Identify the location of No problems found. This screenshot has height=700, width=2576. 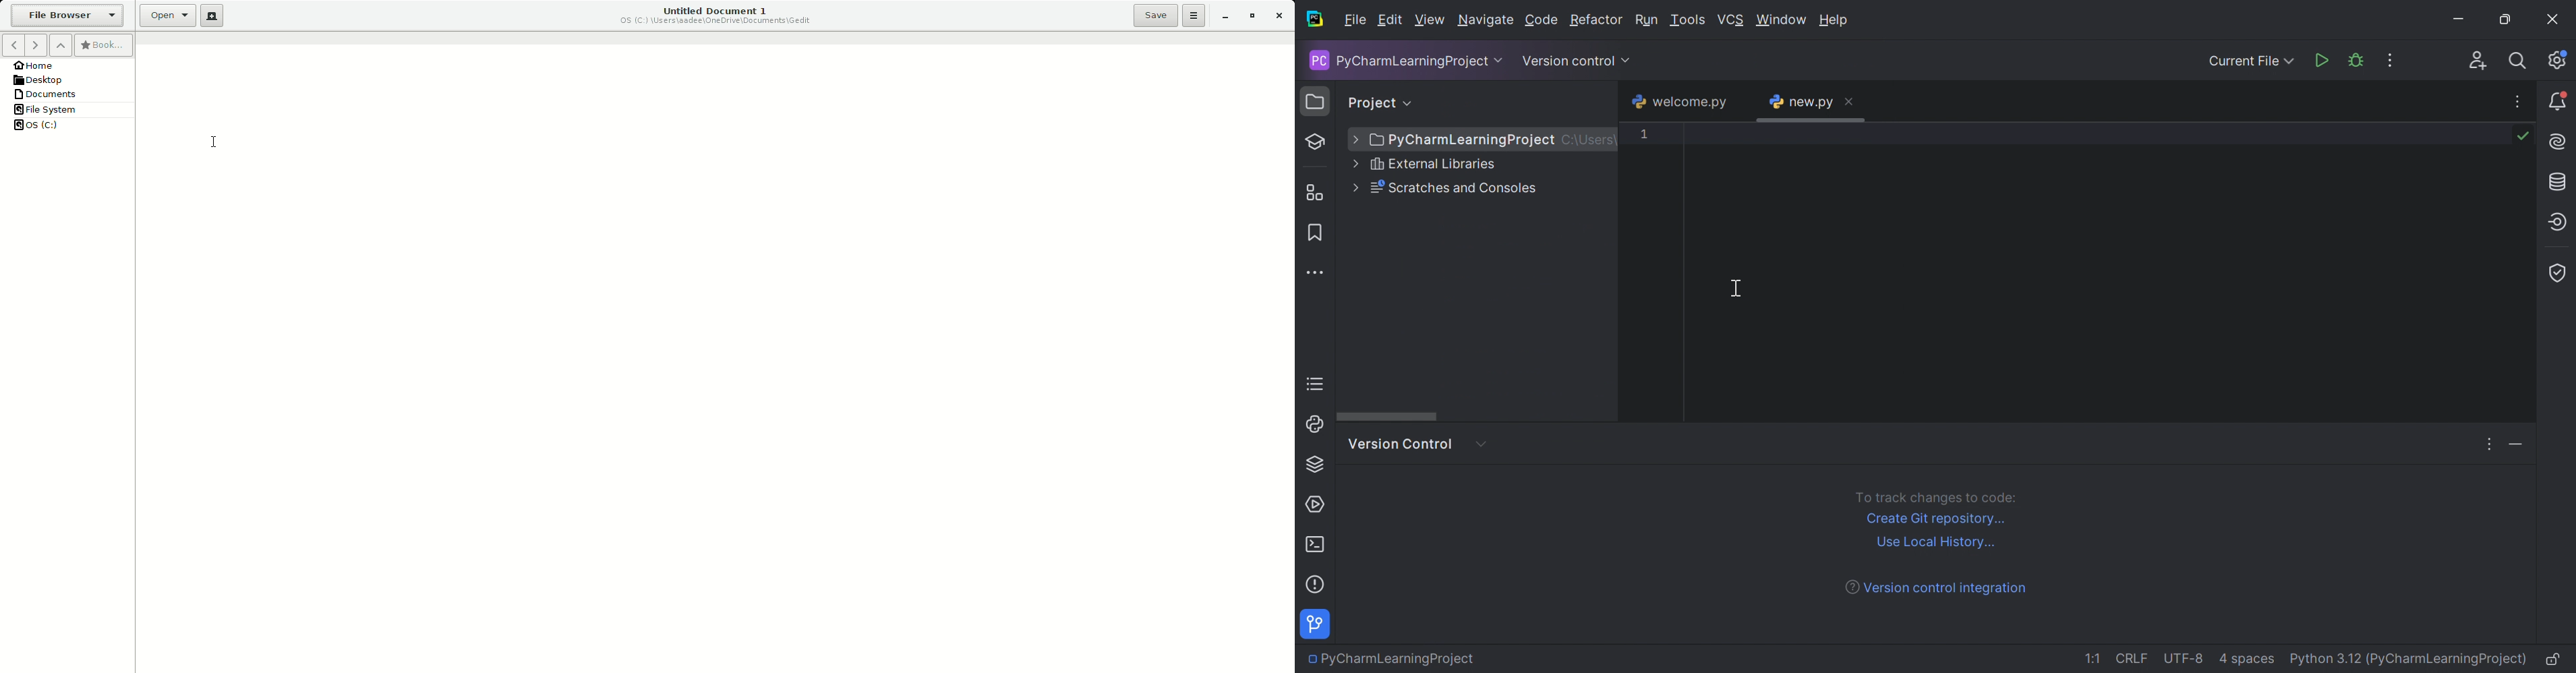
(2525, 136).